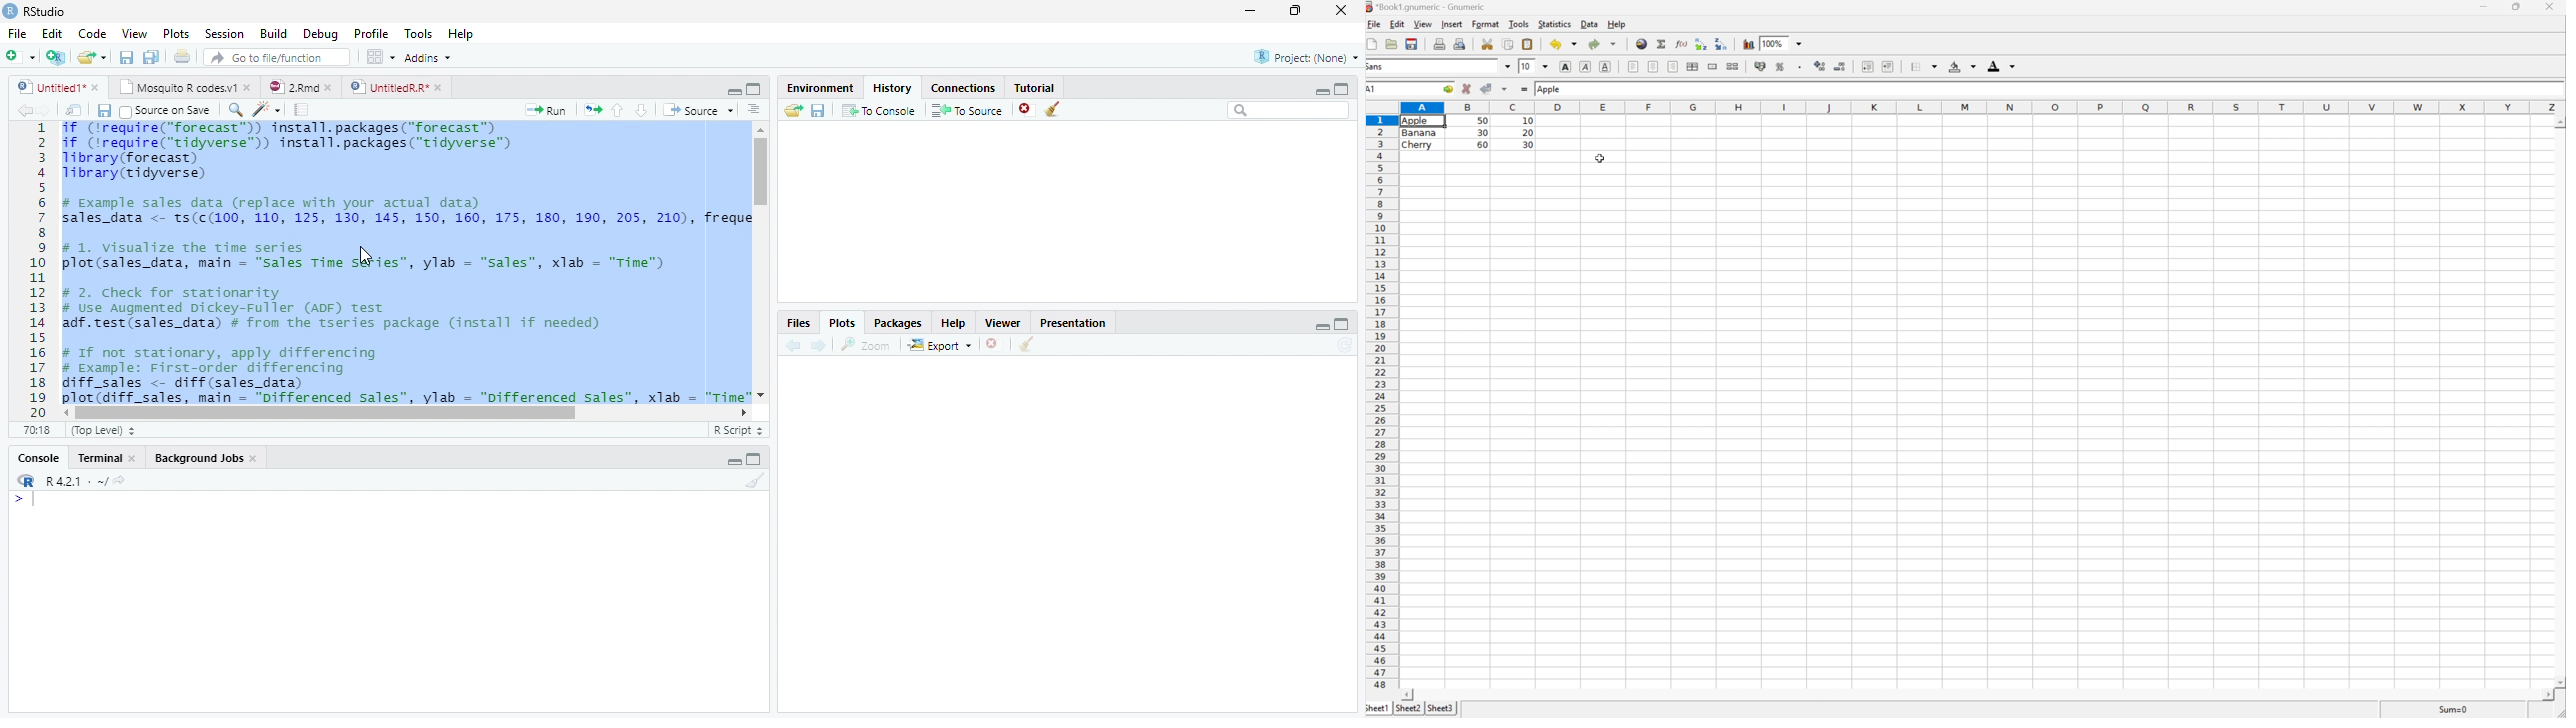 The image size is (2576, 728). I want to click on sheet3, so click(1443, 708).